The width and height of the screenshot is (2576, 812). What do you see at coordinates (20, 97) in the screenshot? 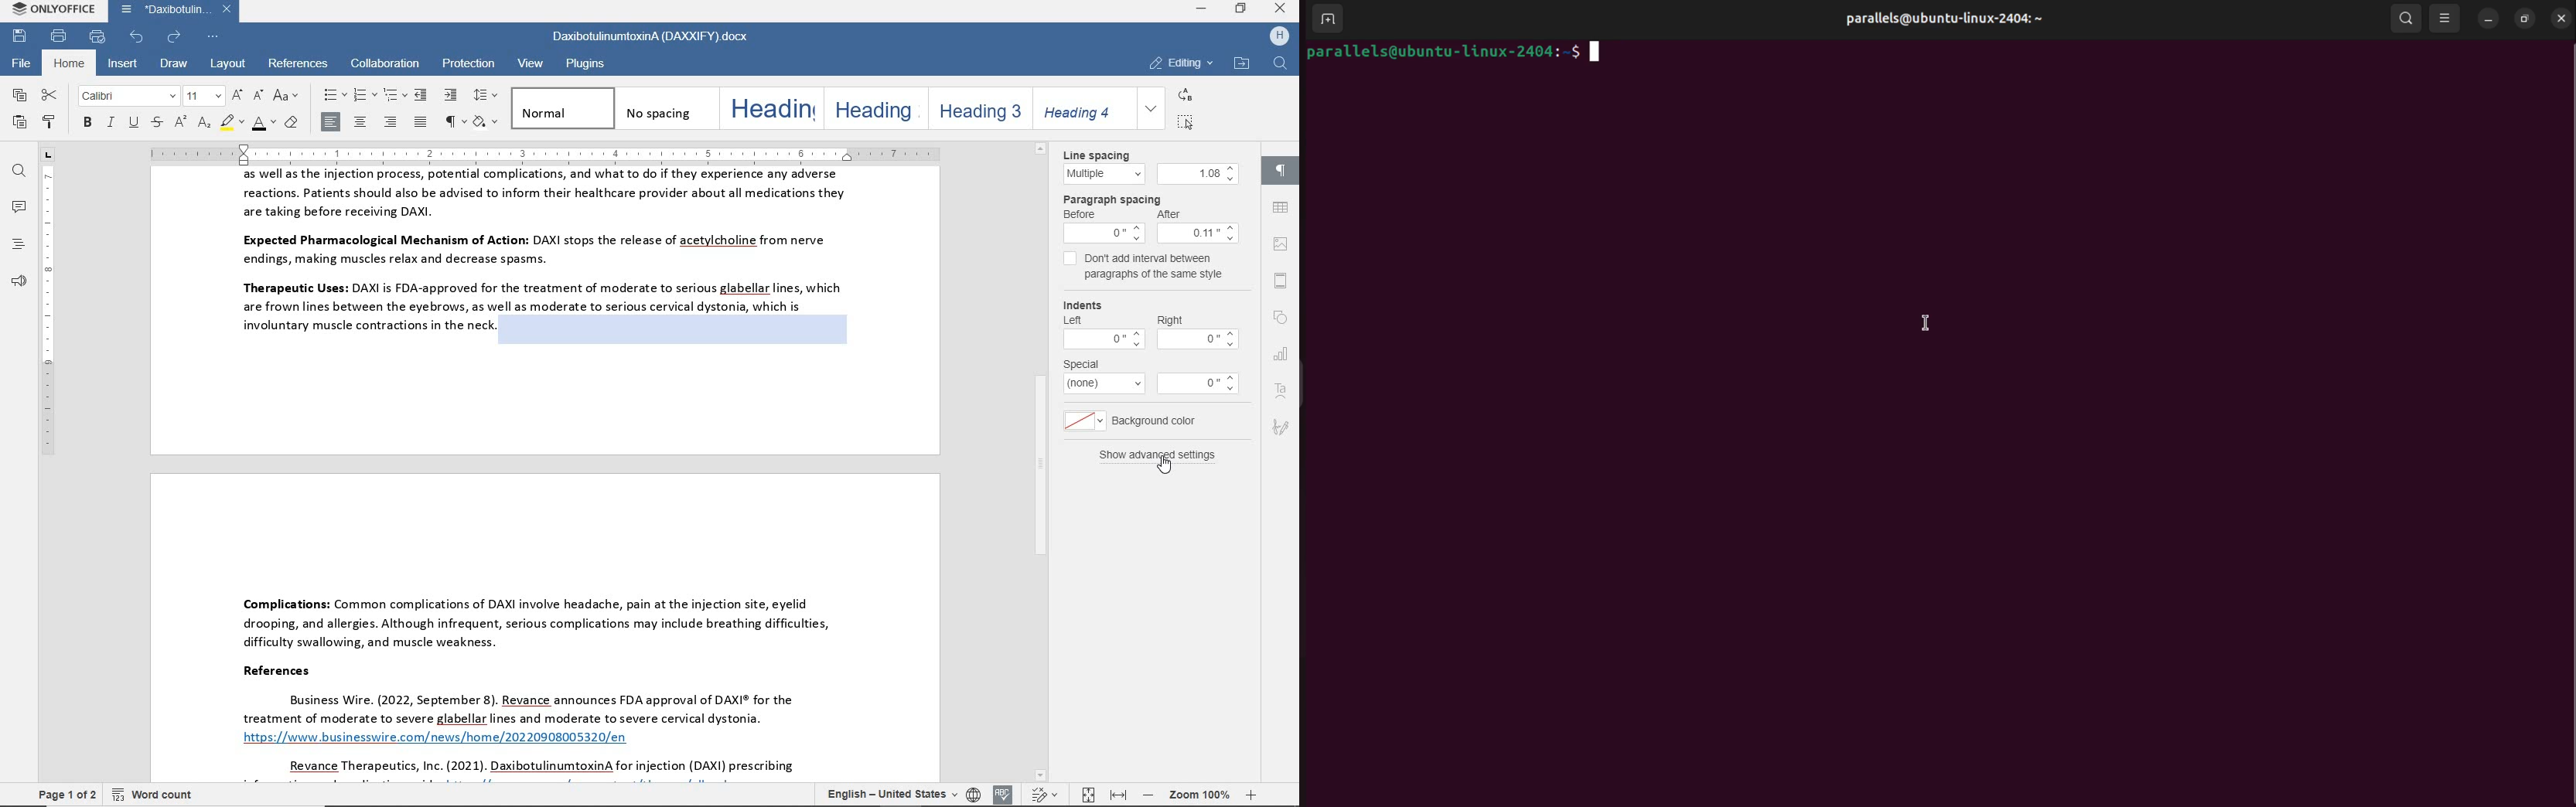
I see `copy` at bounding box center [20, 97].